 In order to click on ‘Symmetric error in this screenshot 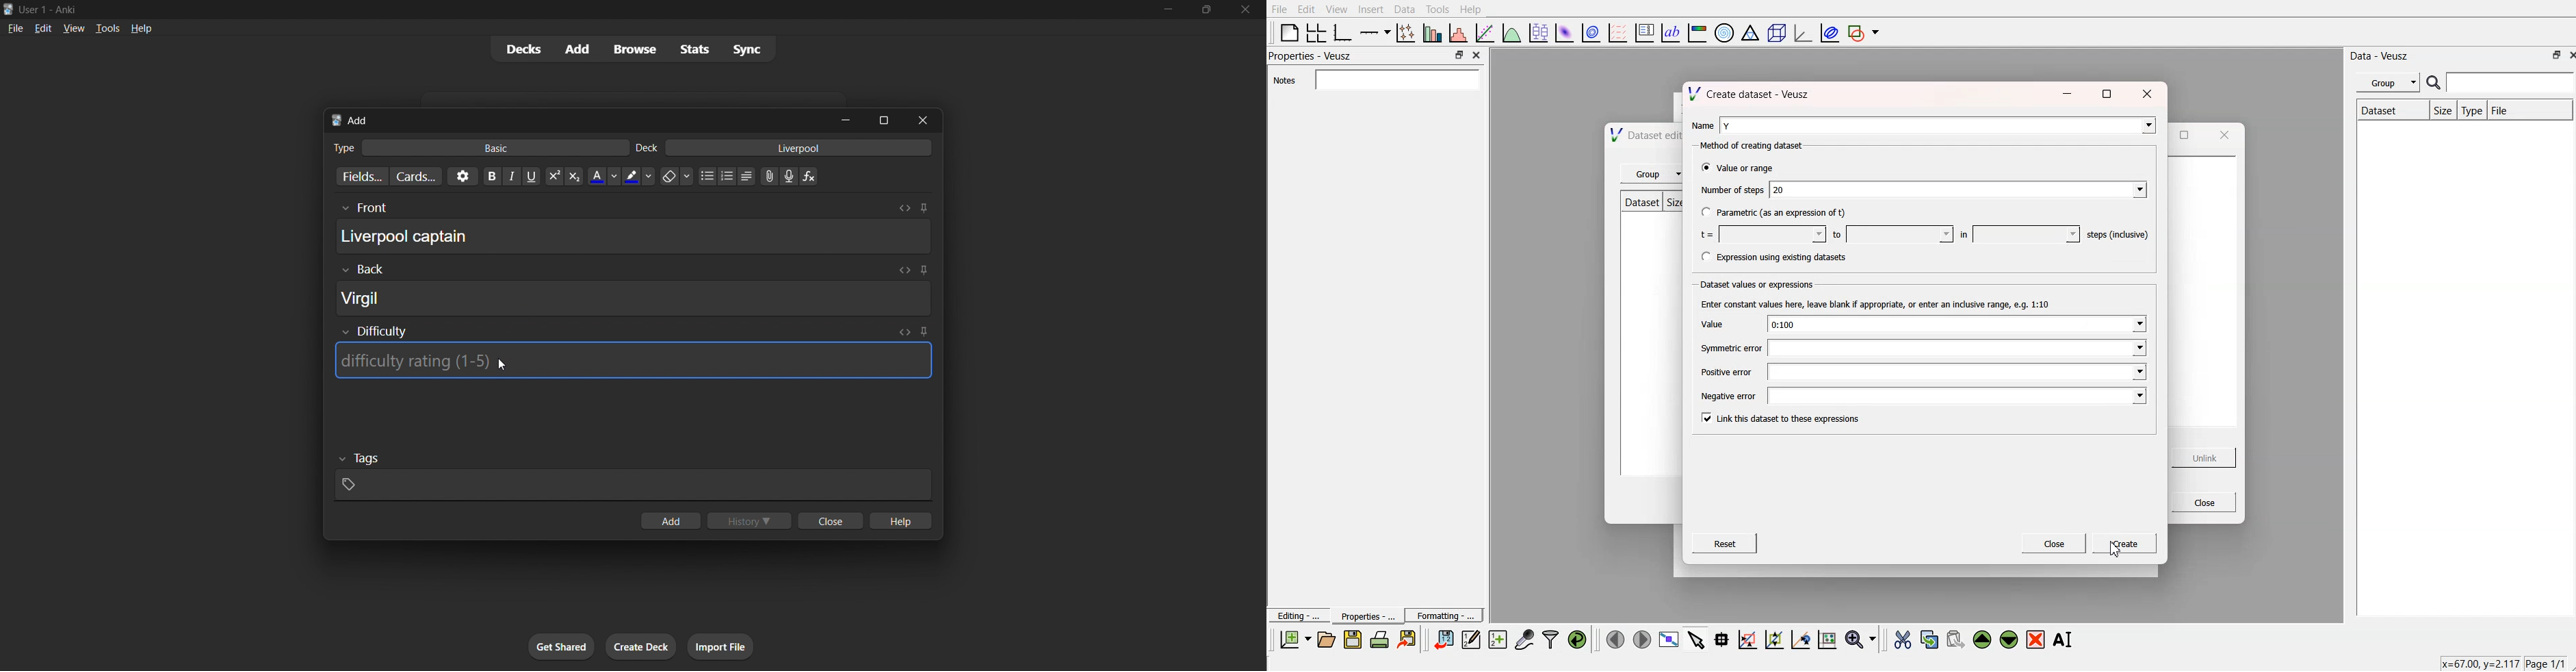, I will do `click(1721, 349)`.